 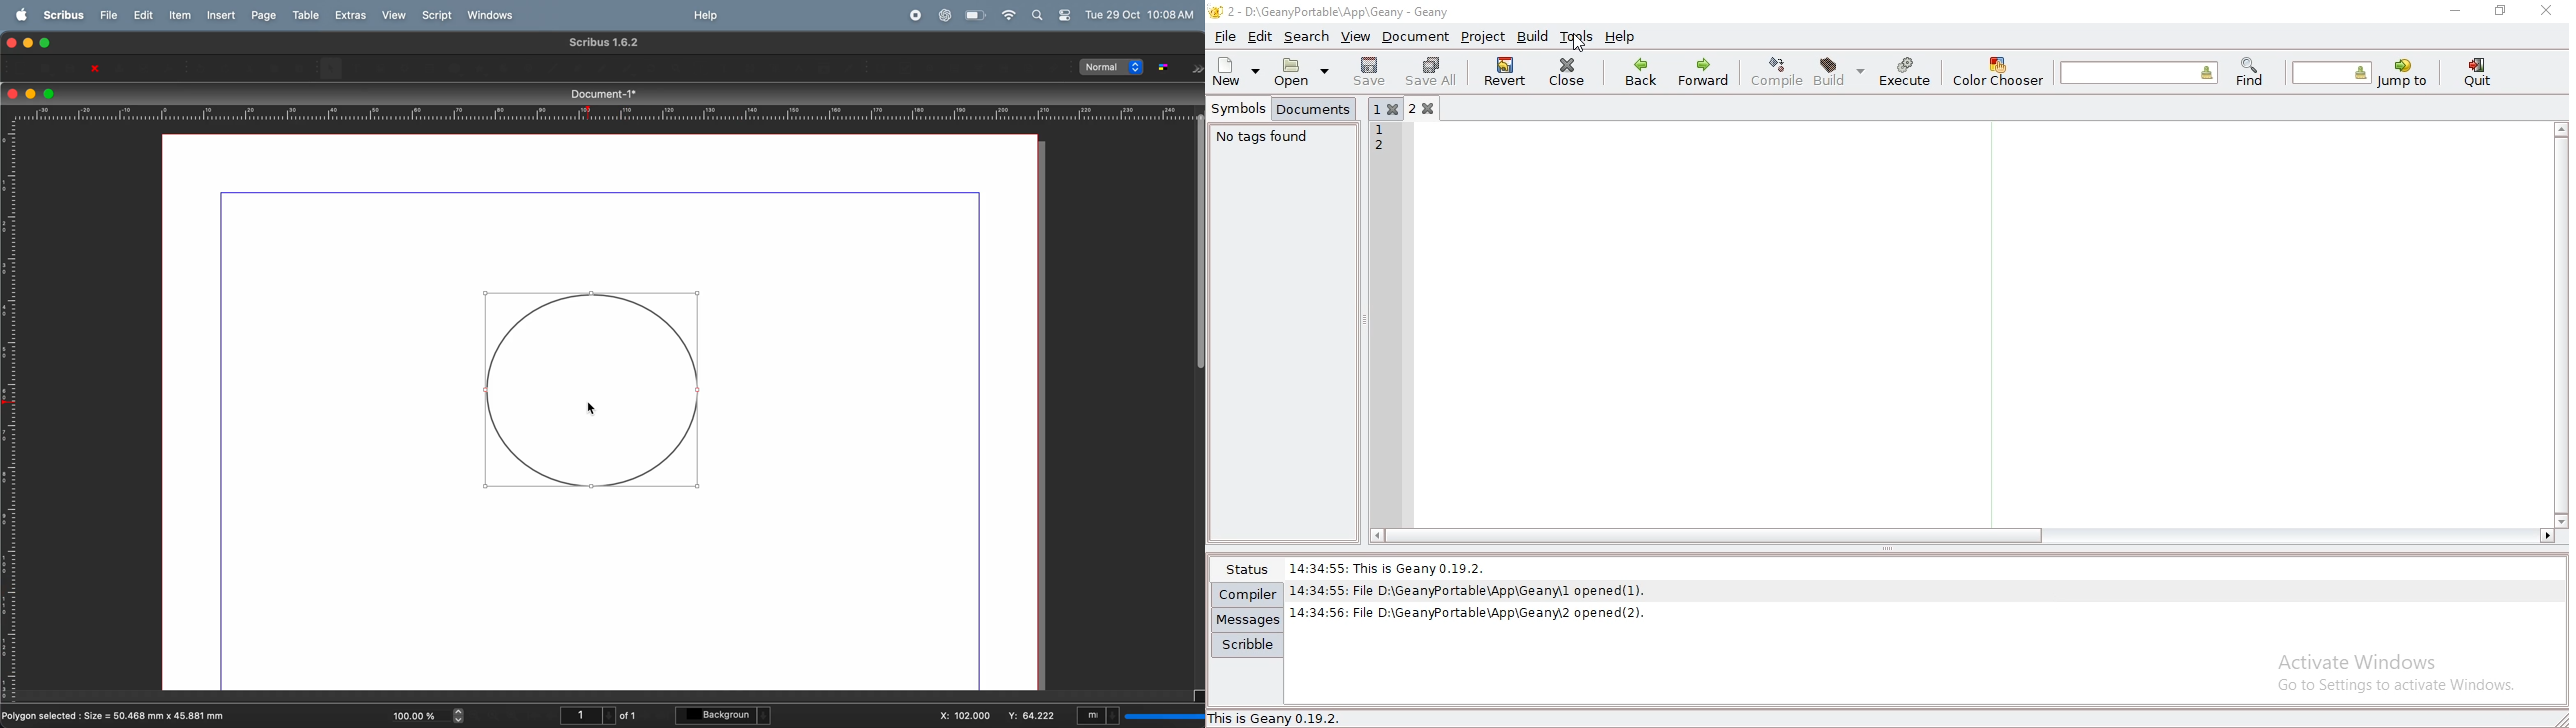 I want to click on toggle color management, so click(x=1169, y=67).